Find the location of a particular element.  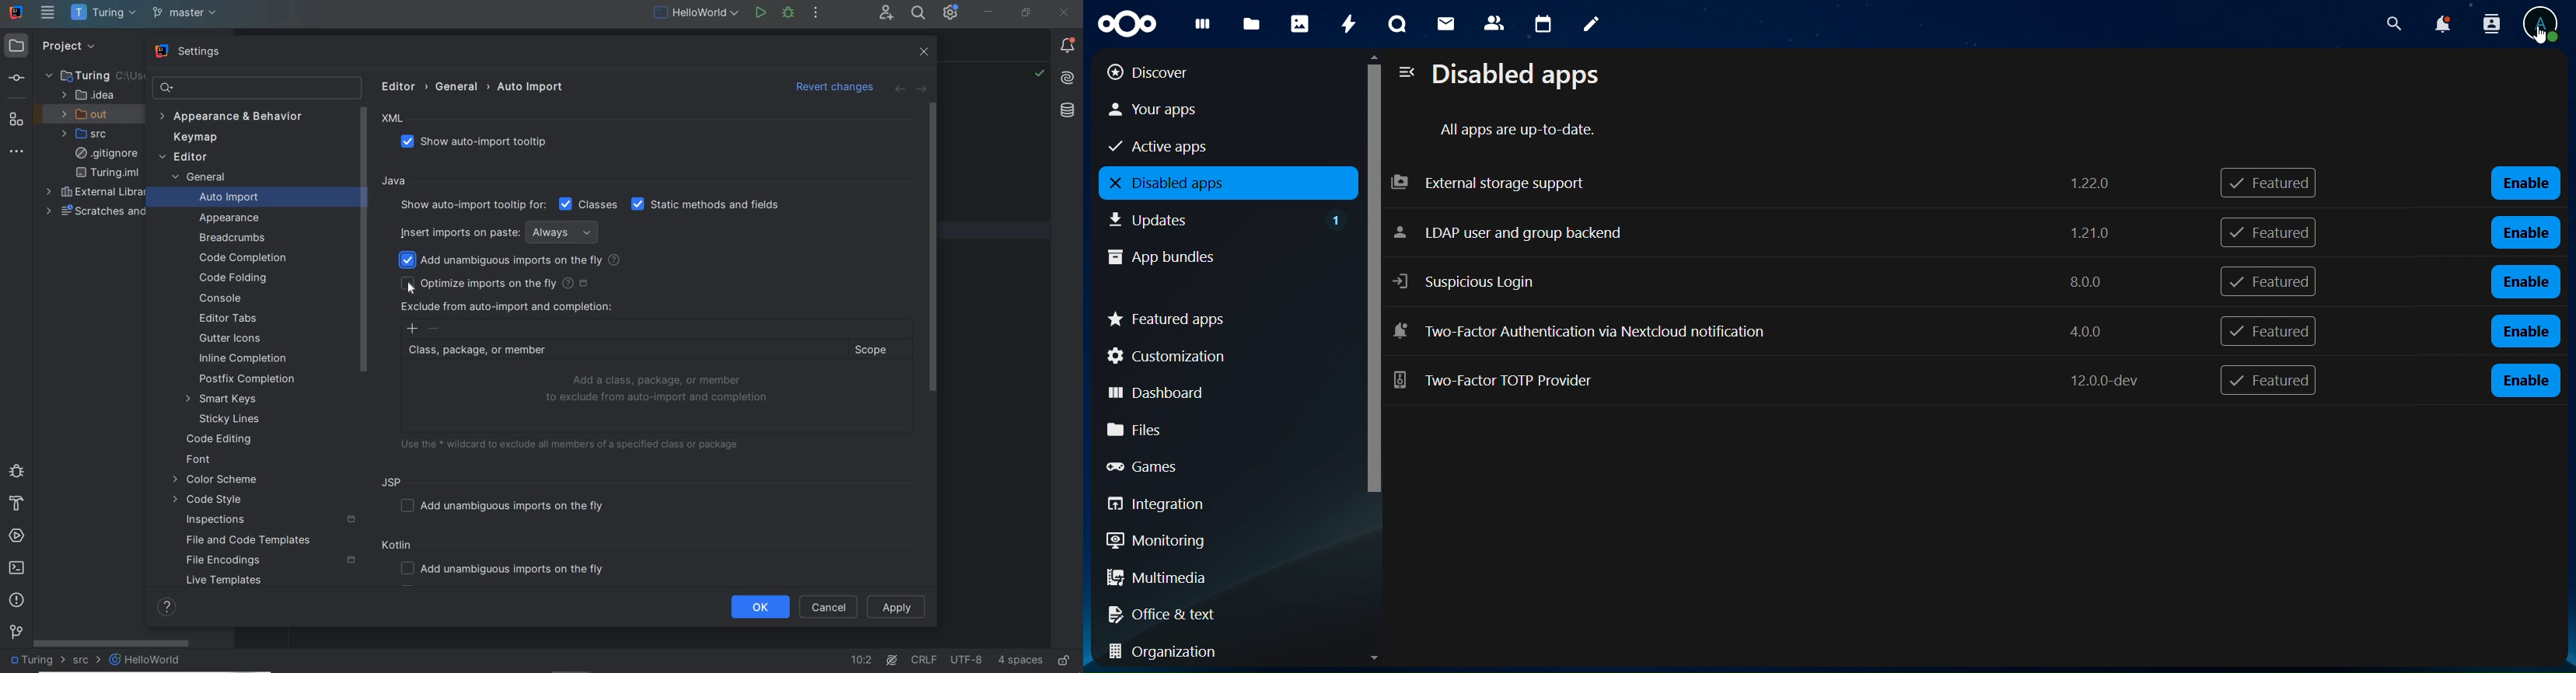

integration is located at coordinates (1217, 504).